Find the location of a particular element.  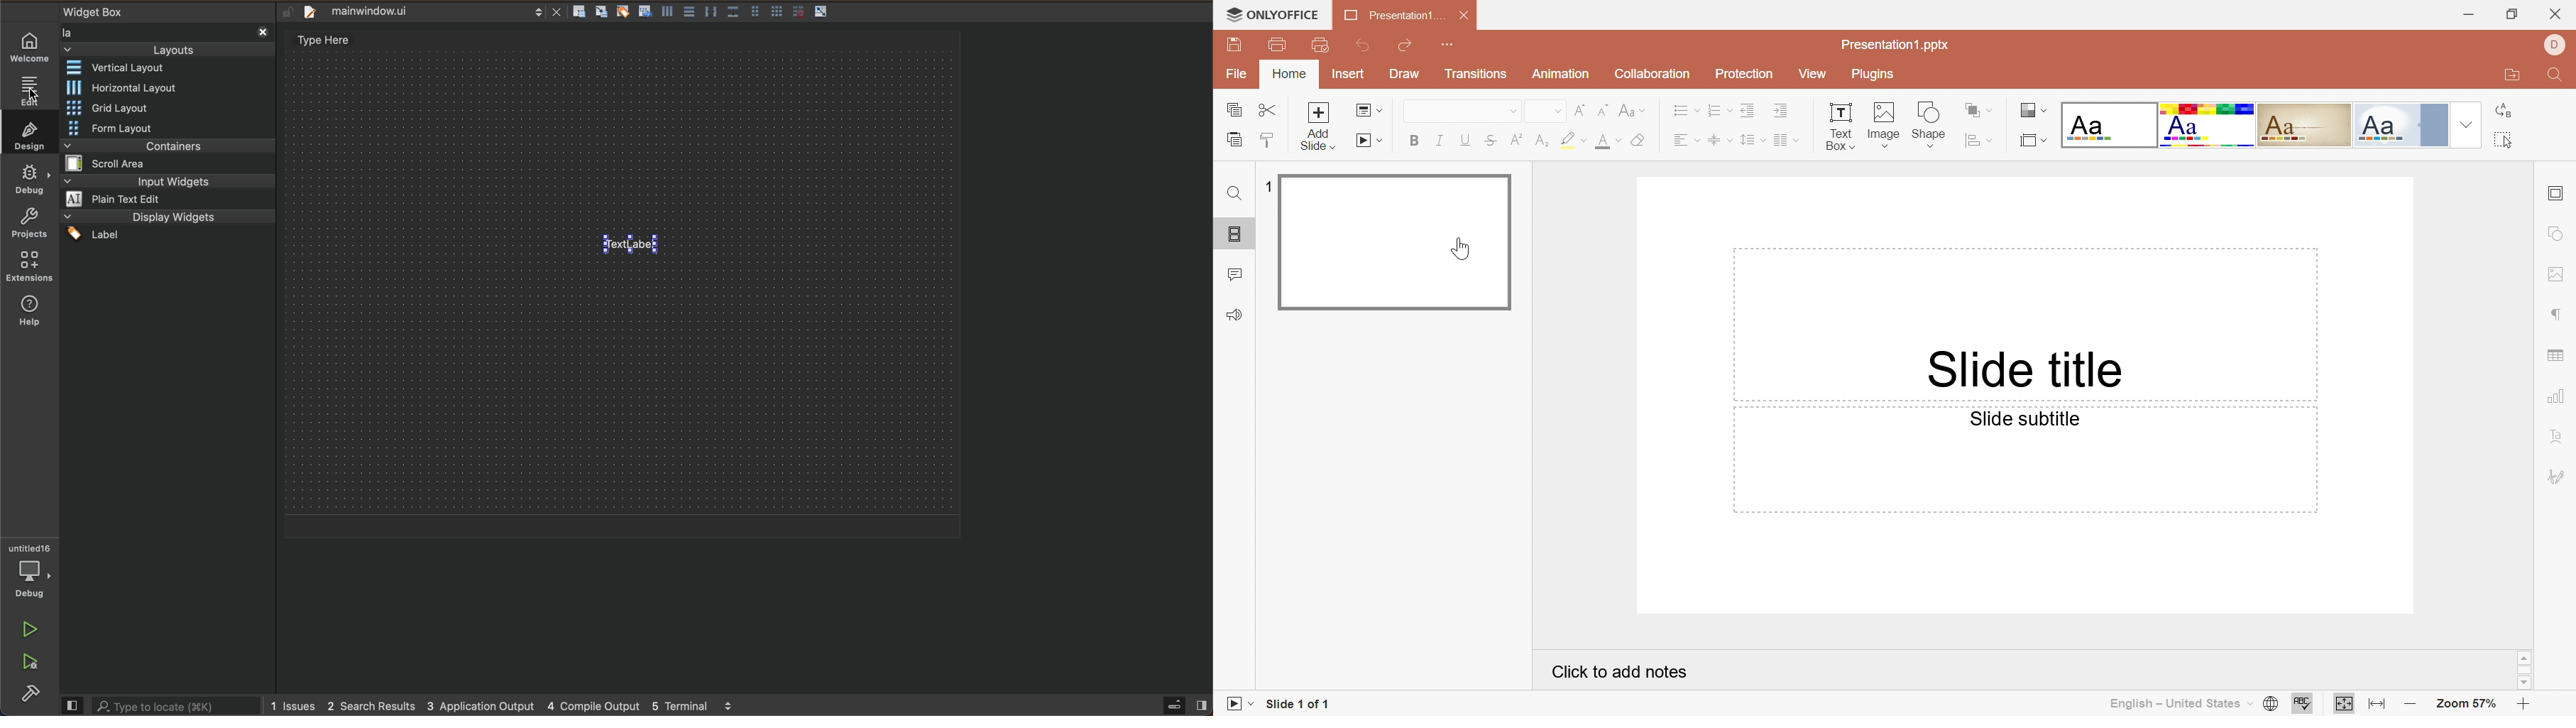

Drop Down is located at coordinates (1796, 140).